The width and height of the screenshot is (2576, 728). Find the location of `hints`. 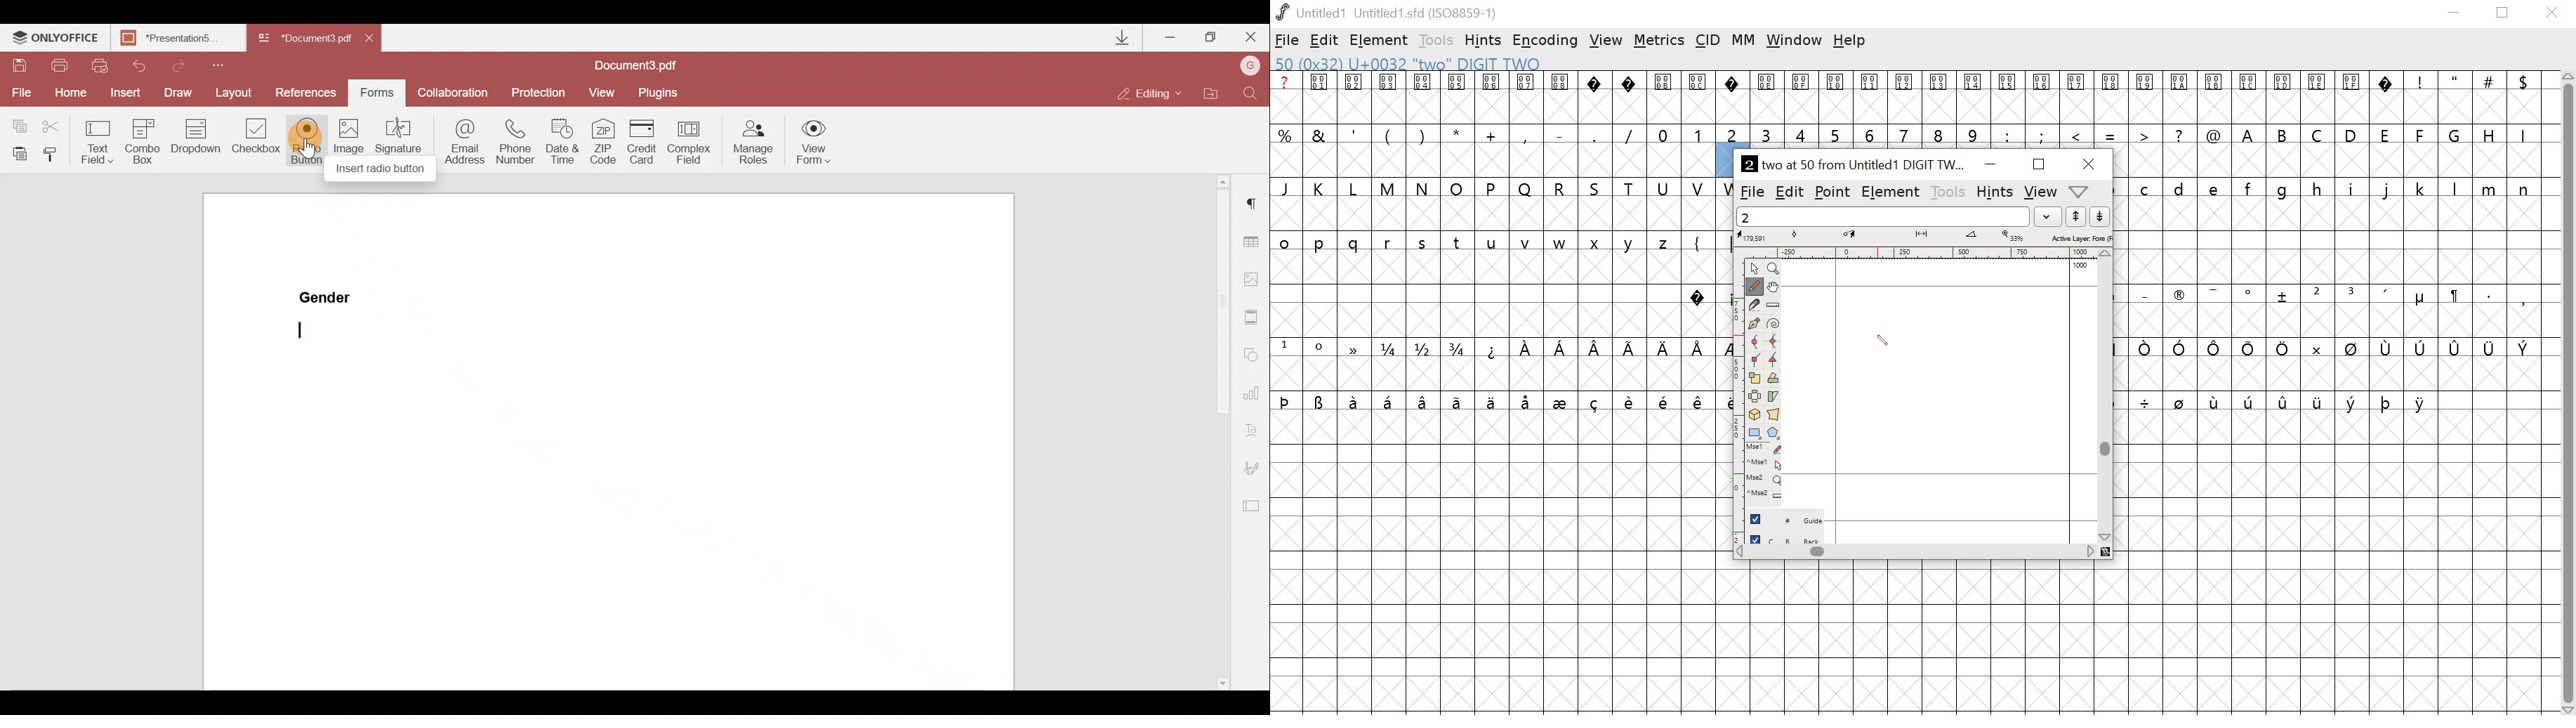

hints is located at coordinates (1995, 191).